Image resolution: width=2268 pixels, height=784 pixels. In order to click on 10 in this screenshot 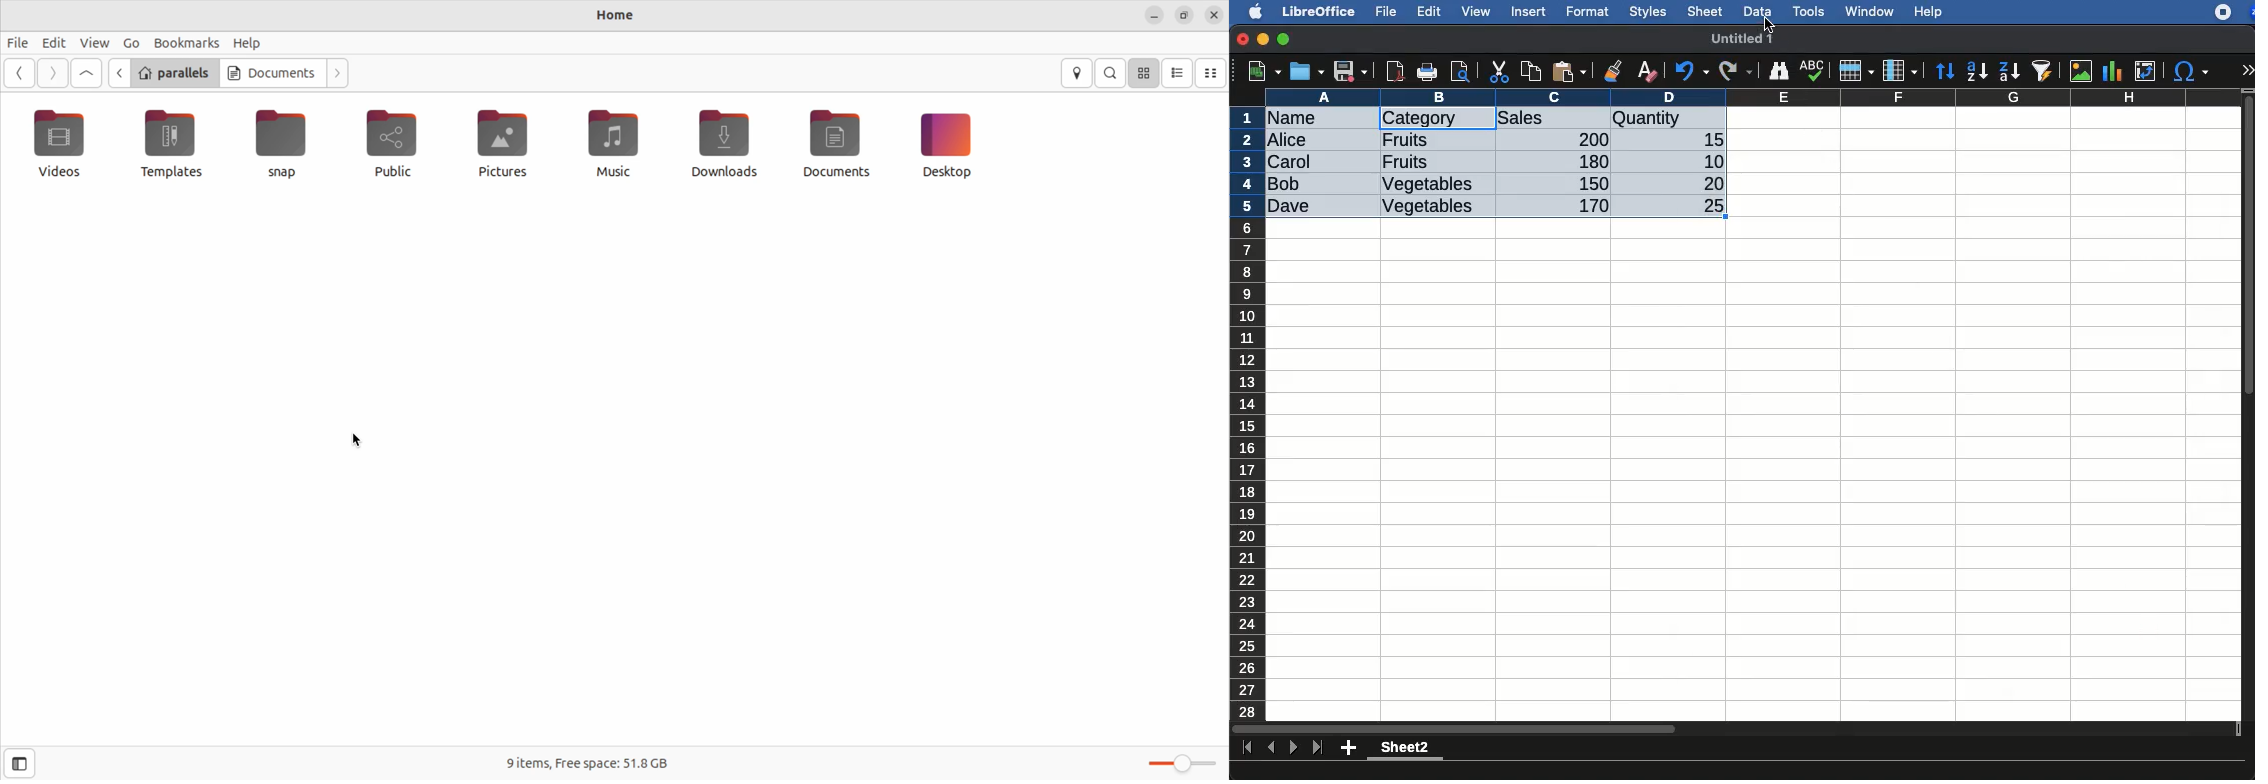, I will do `click(1708, 160)`.